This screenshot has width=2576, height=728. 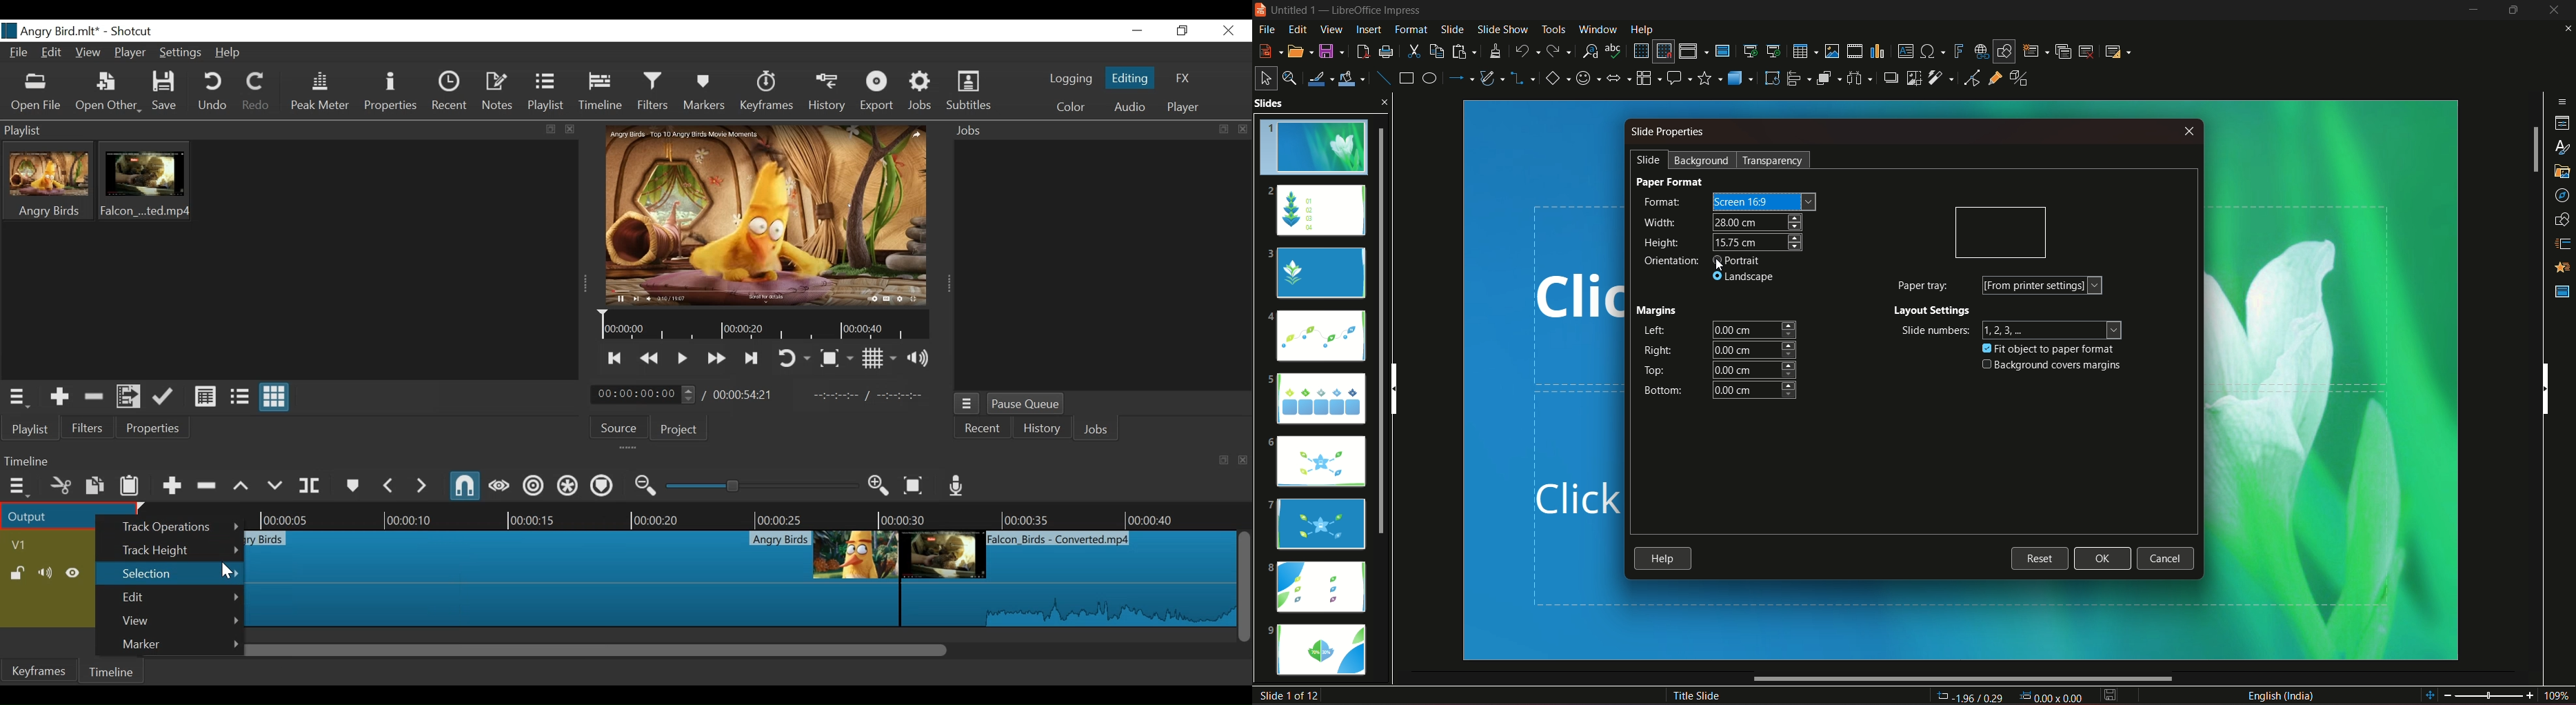 I want to click on close, so click(x=1387, y=101).